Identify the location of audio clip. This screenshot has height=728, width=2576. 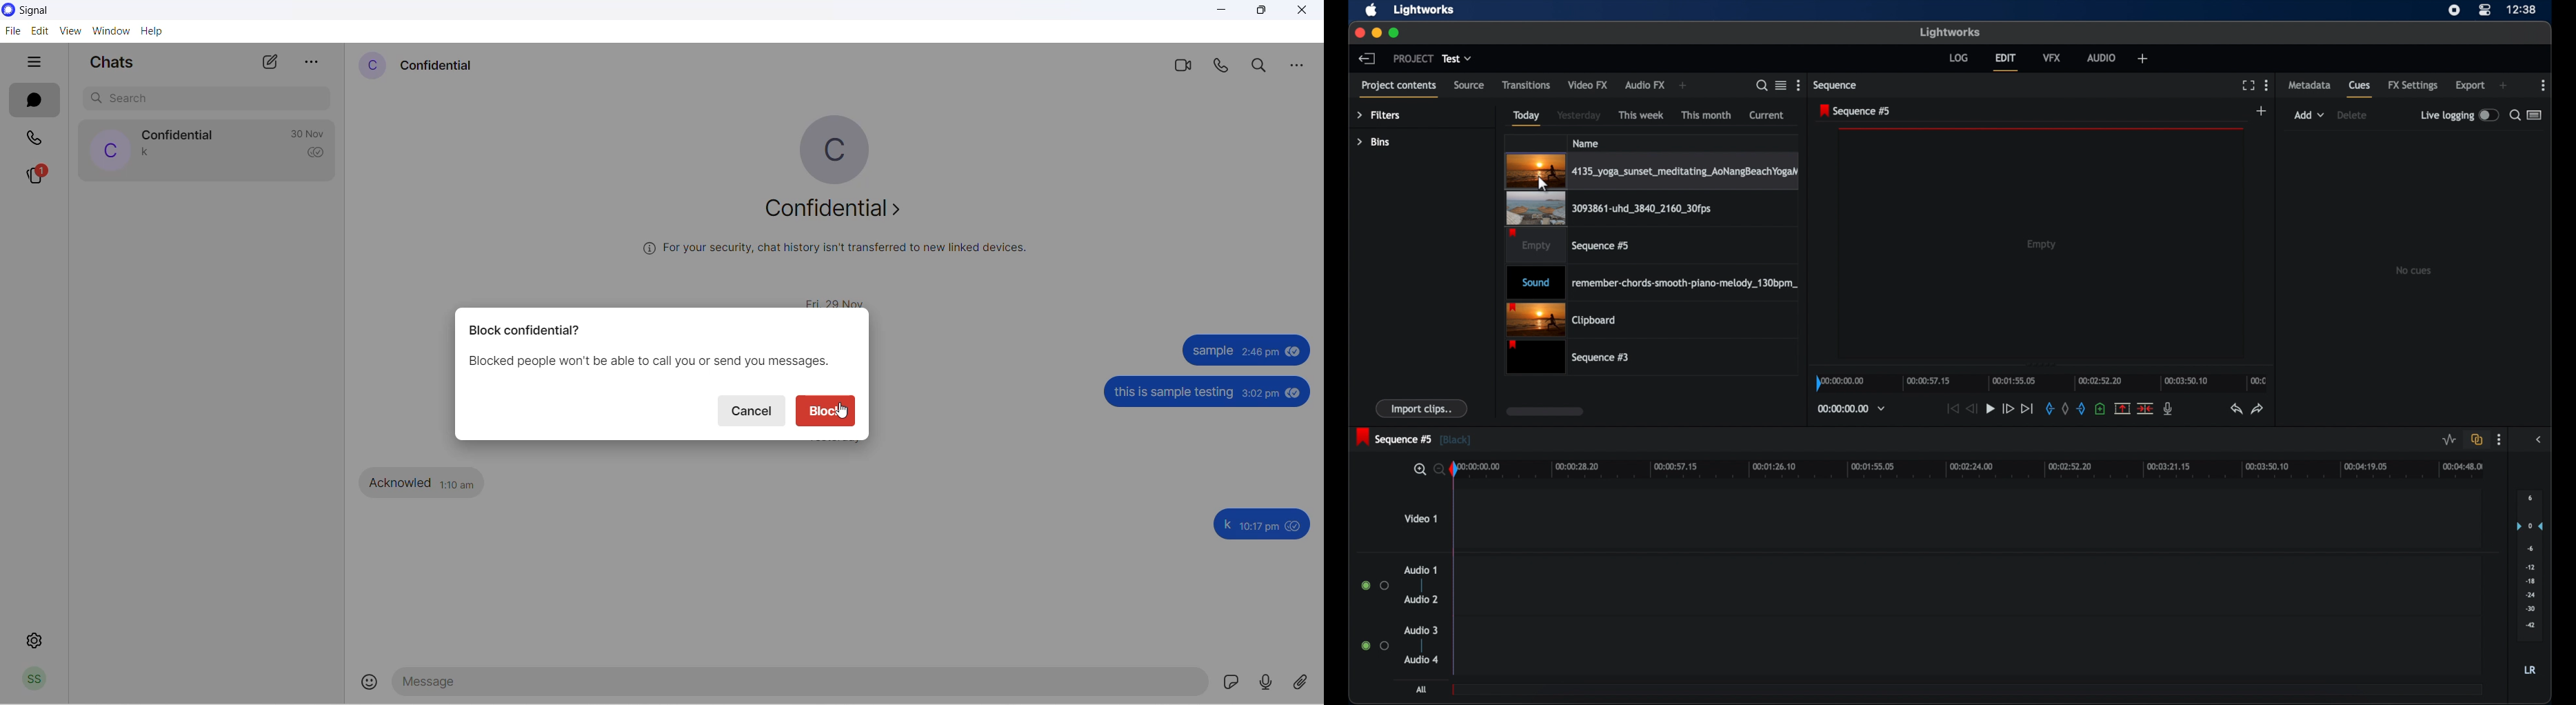
(1652, 283).